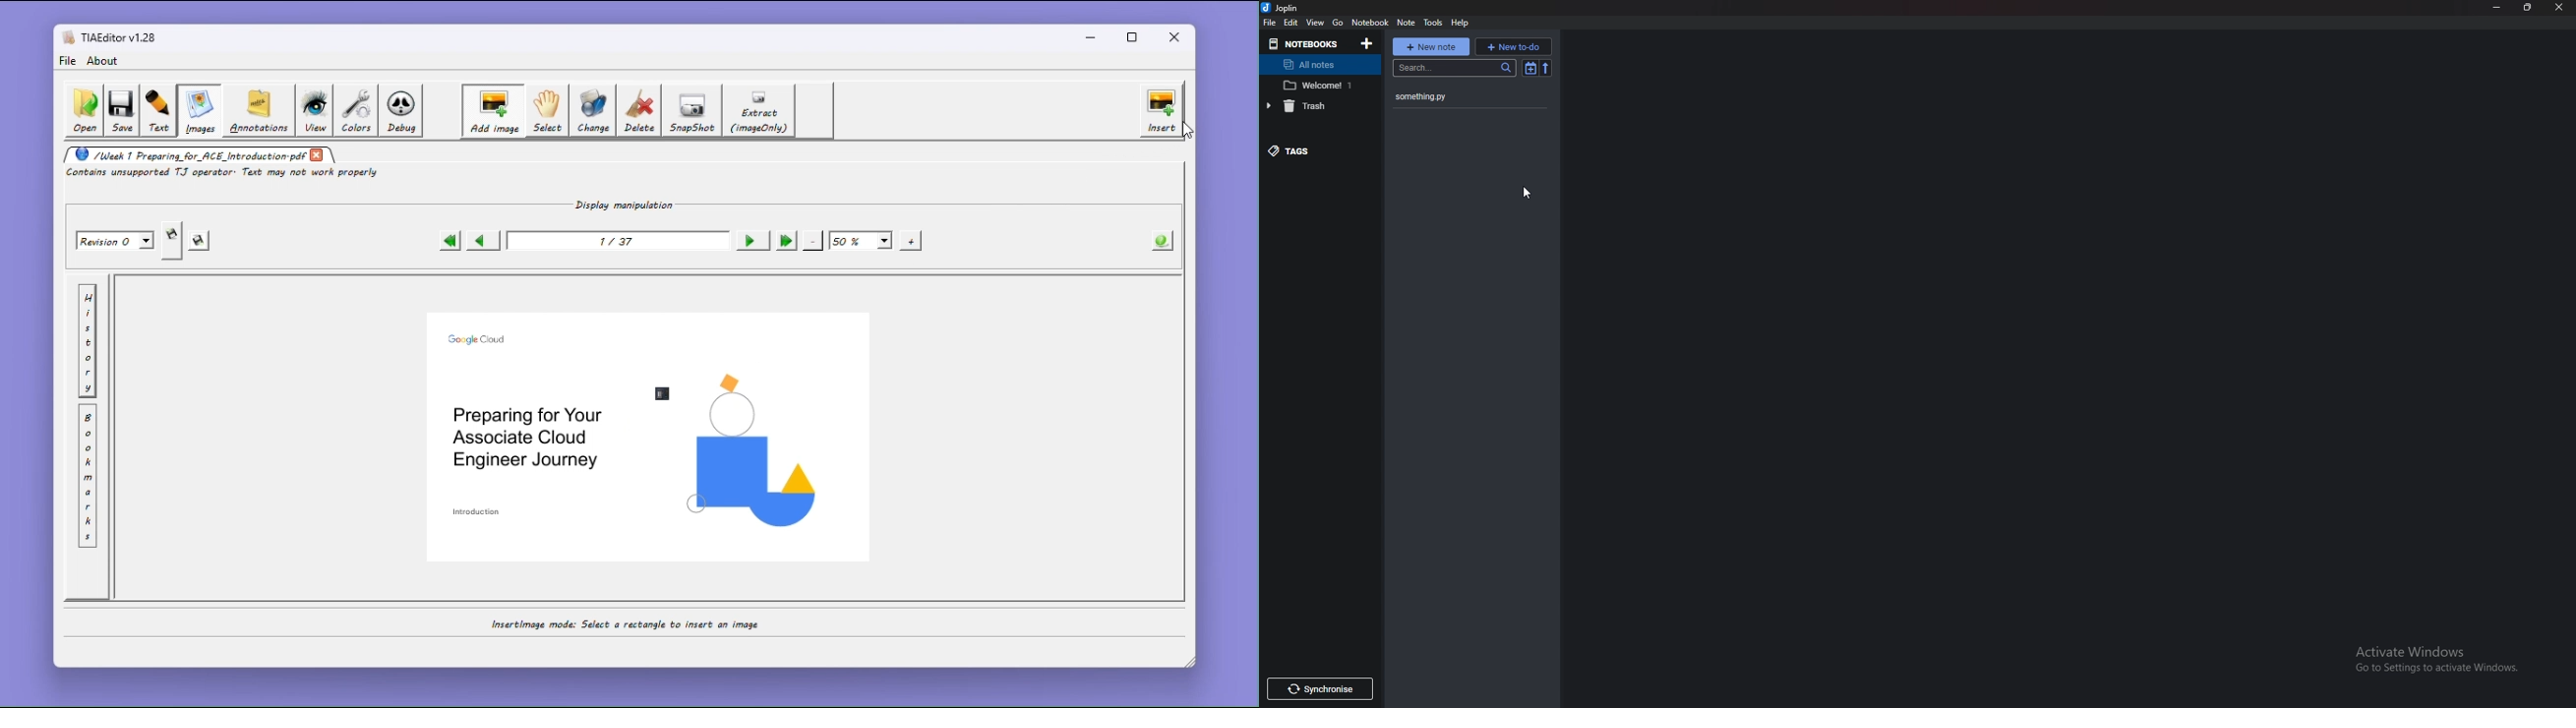  Describe the element at coordinates (1431, 47) in the screenshot. I see `New note` at that location.